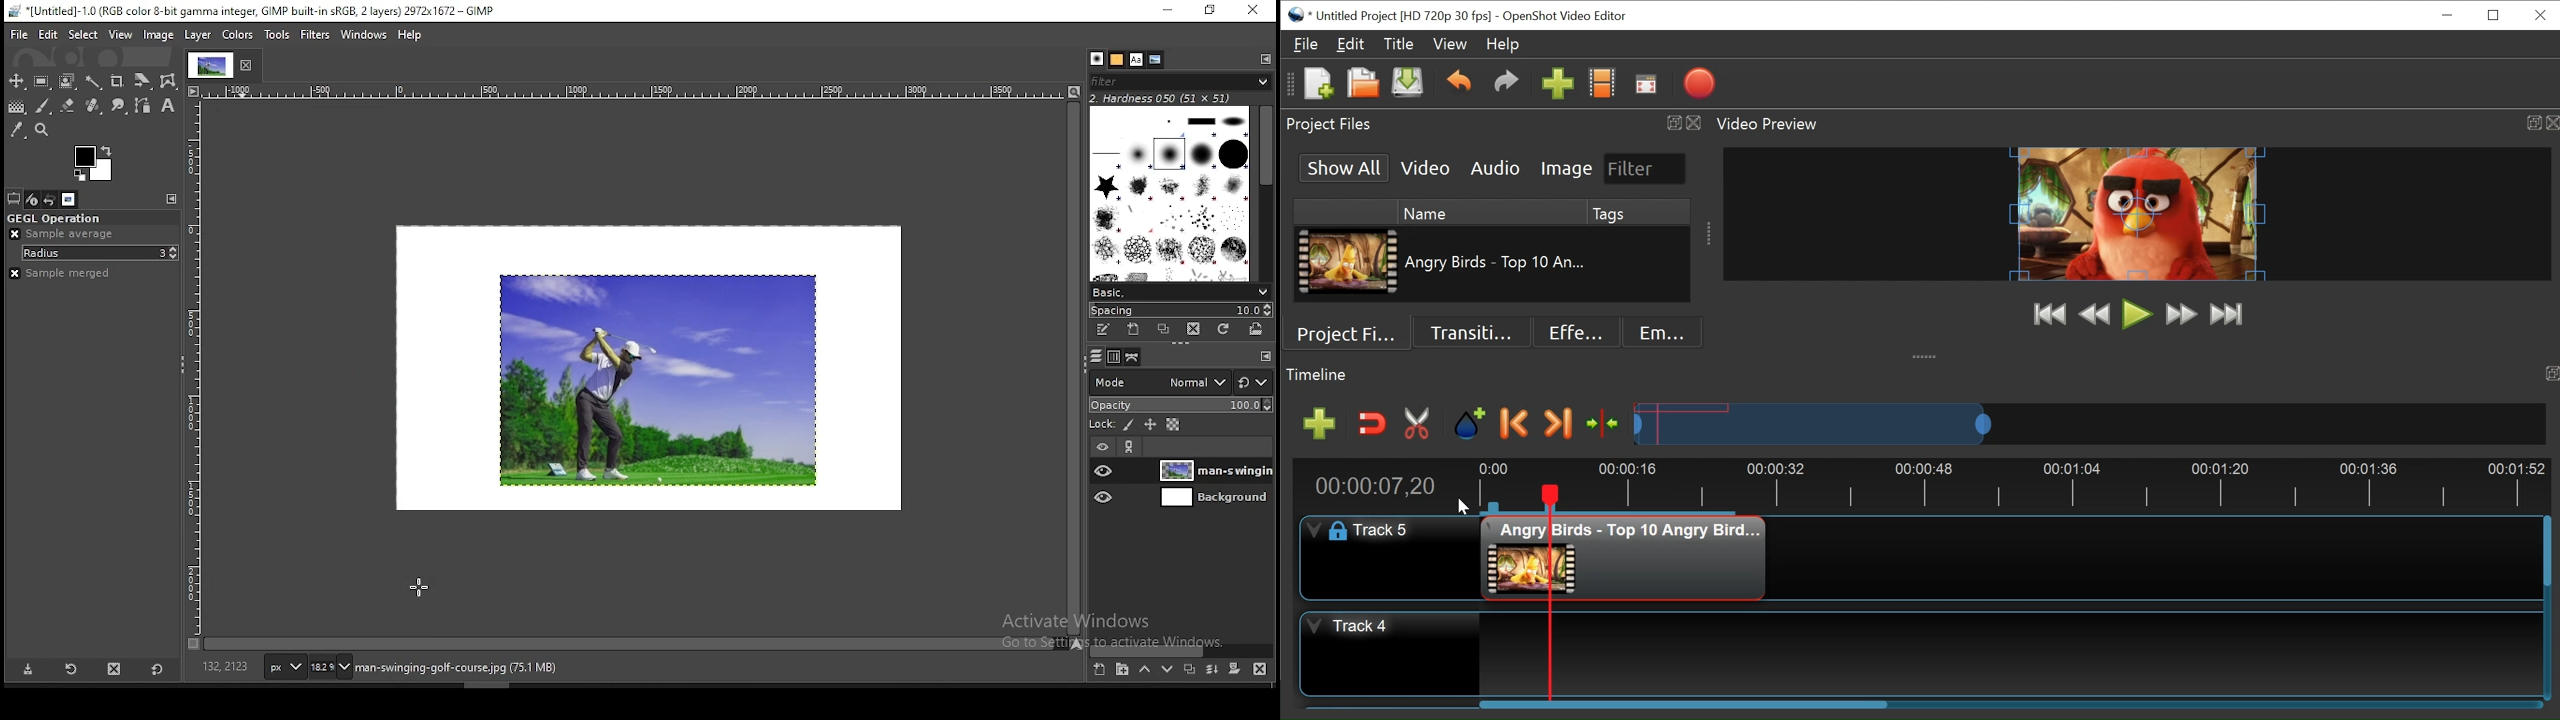 This screenshot has height=728, width=2576. What do you see at coordinates (1135, 60) in the screenshot?
I see `fonts` at bounding box center [1135, 60].